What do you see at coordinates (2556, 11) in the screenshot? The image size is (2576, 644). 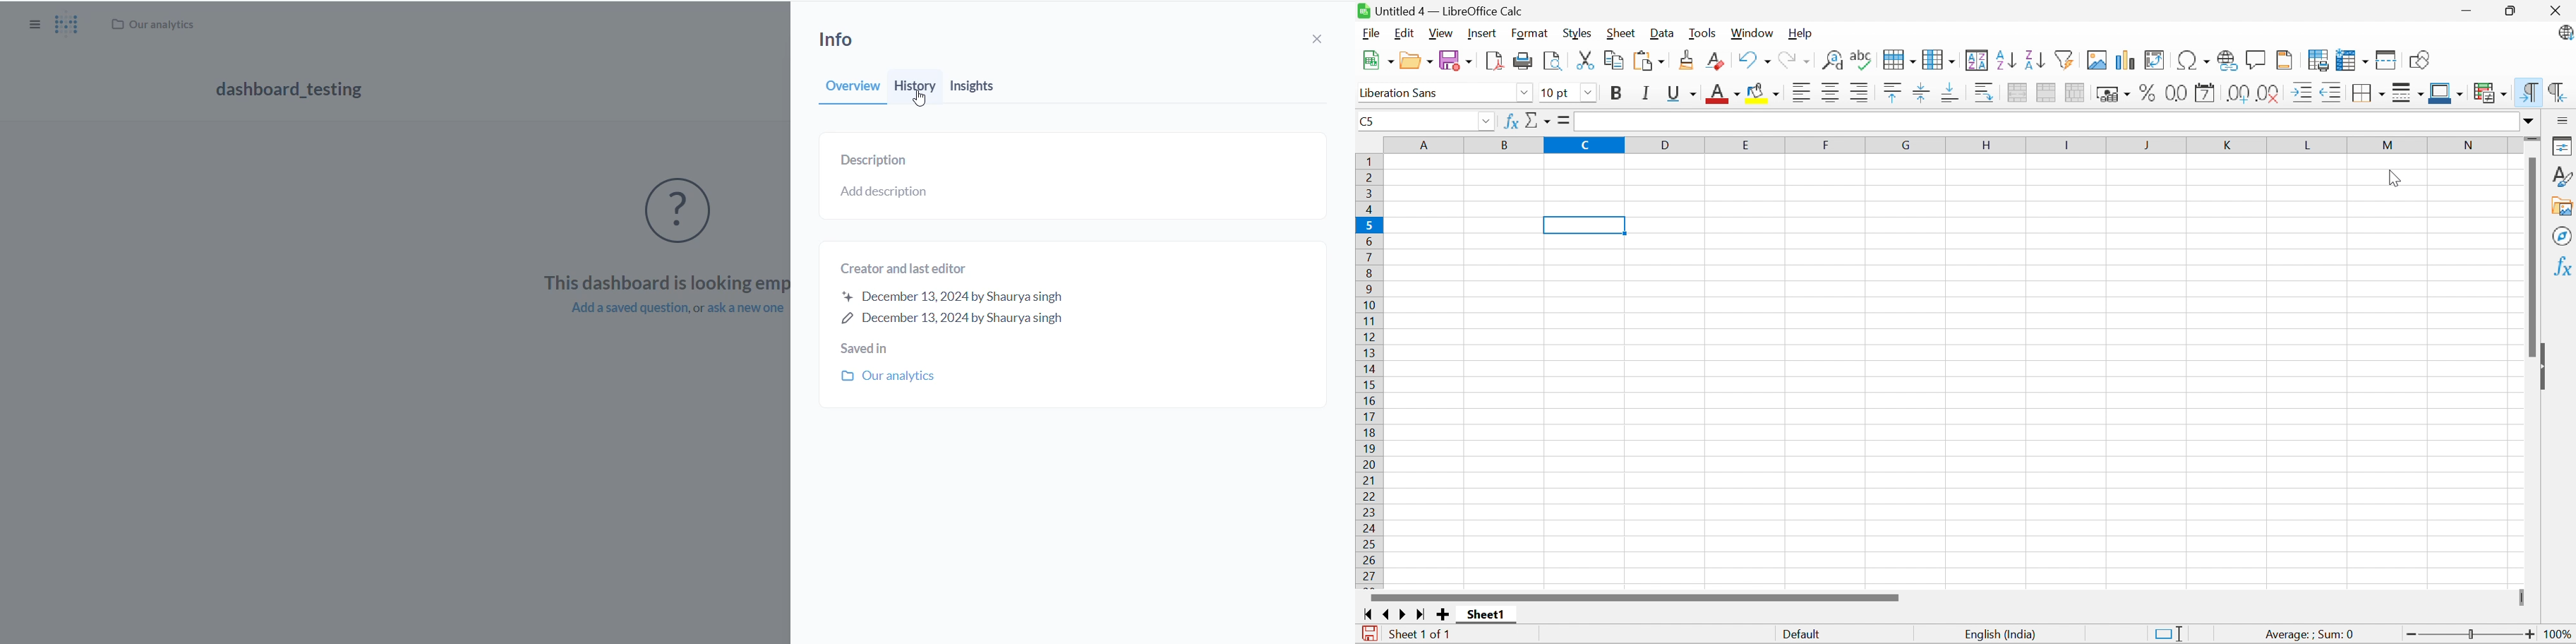 I see `Close` at bounding box center [2556, 11].